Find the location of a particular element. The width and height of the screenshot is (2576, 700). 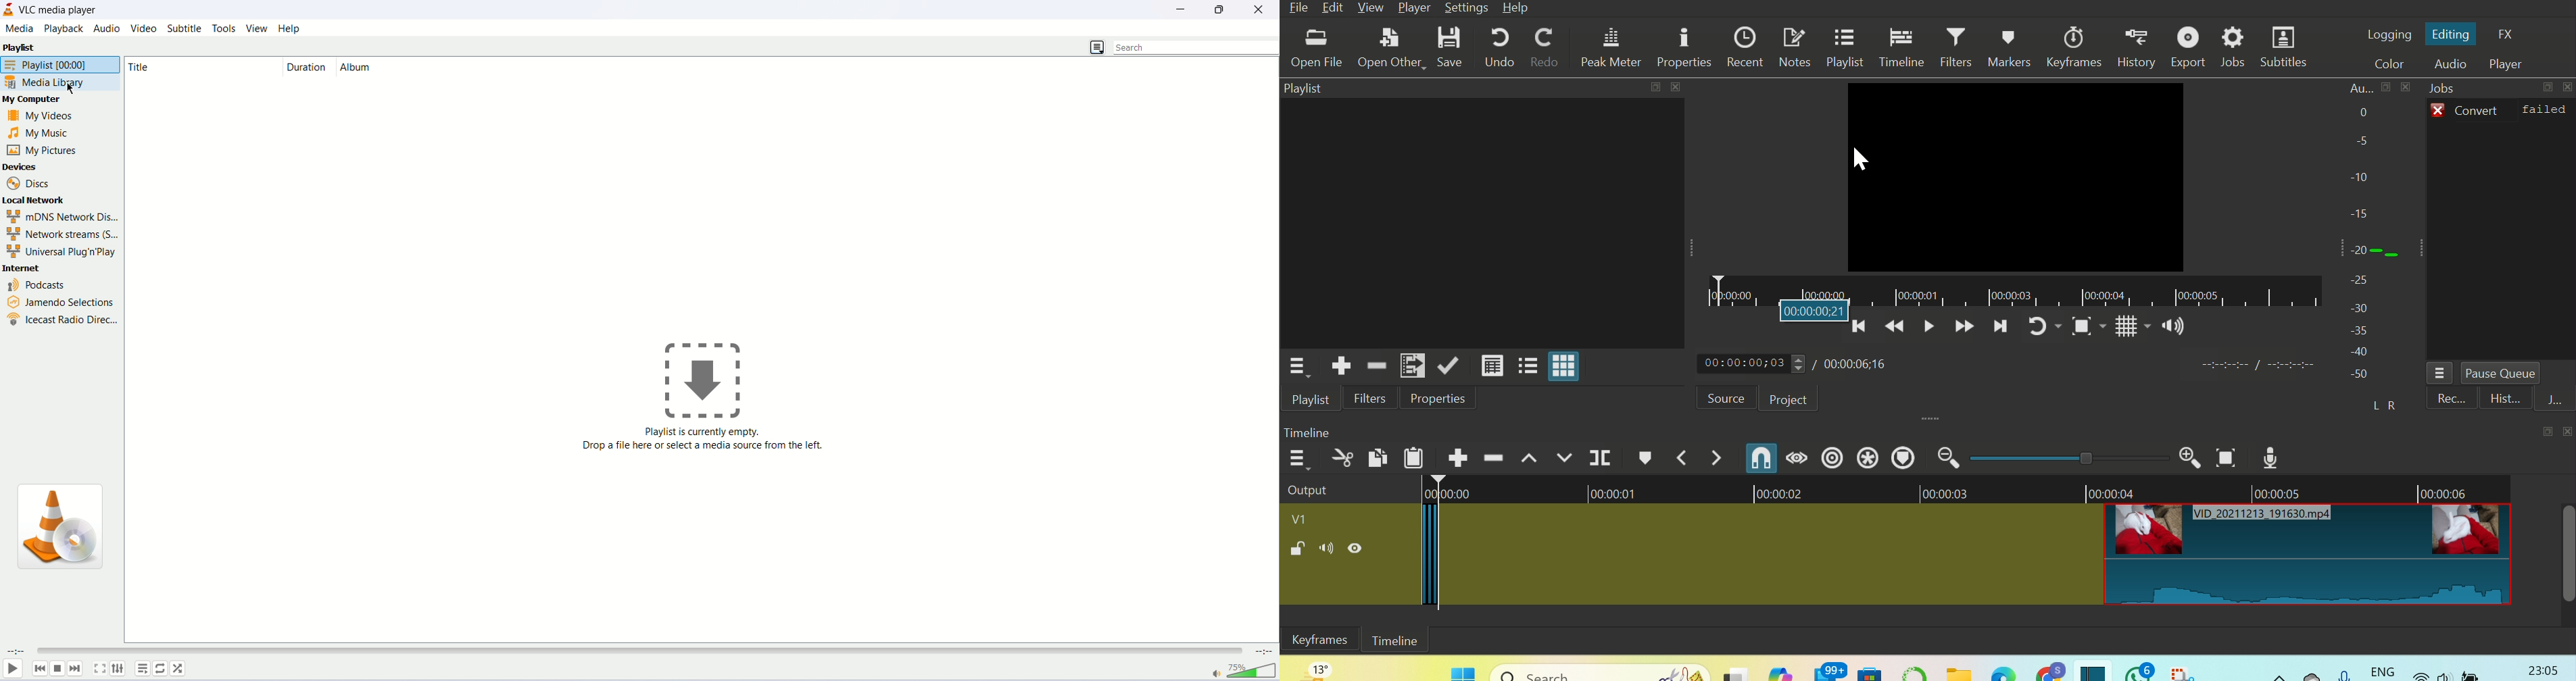

Recent is located at coordinates (2500, 398).